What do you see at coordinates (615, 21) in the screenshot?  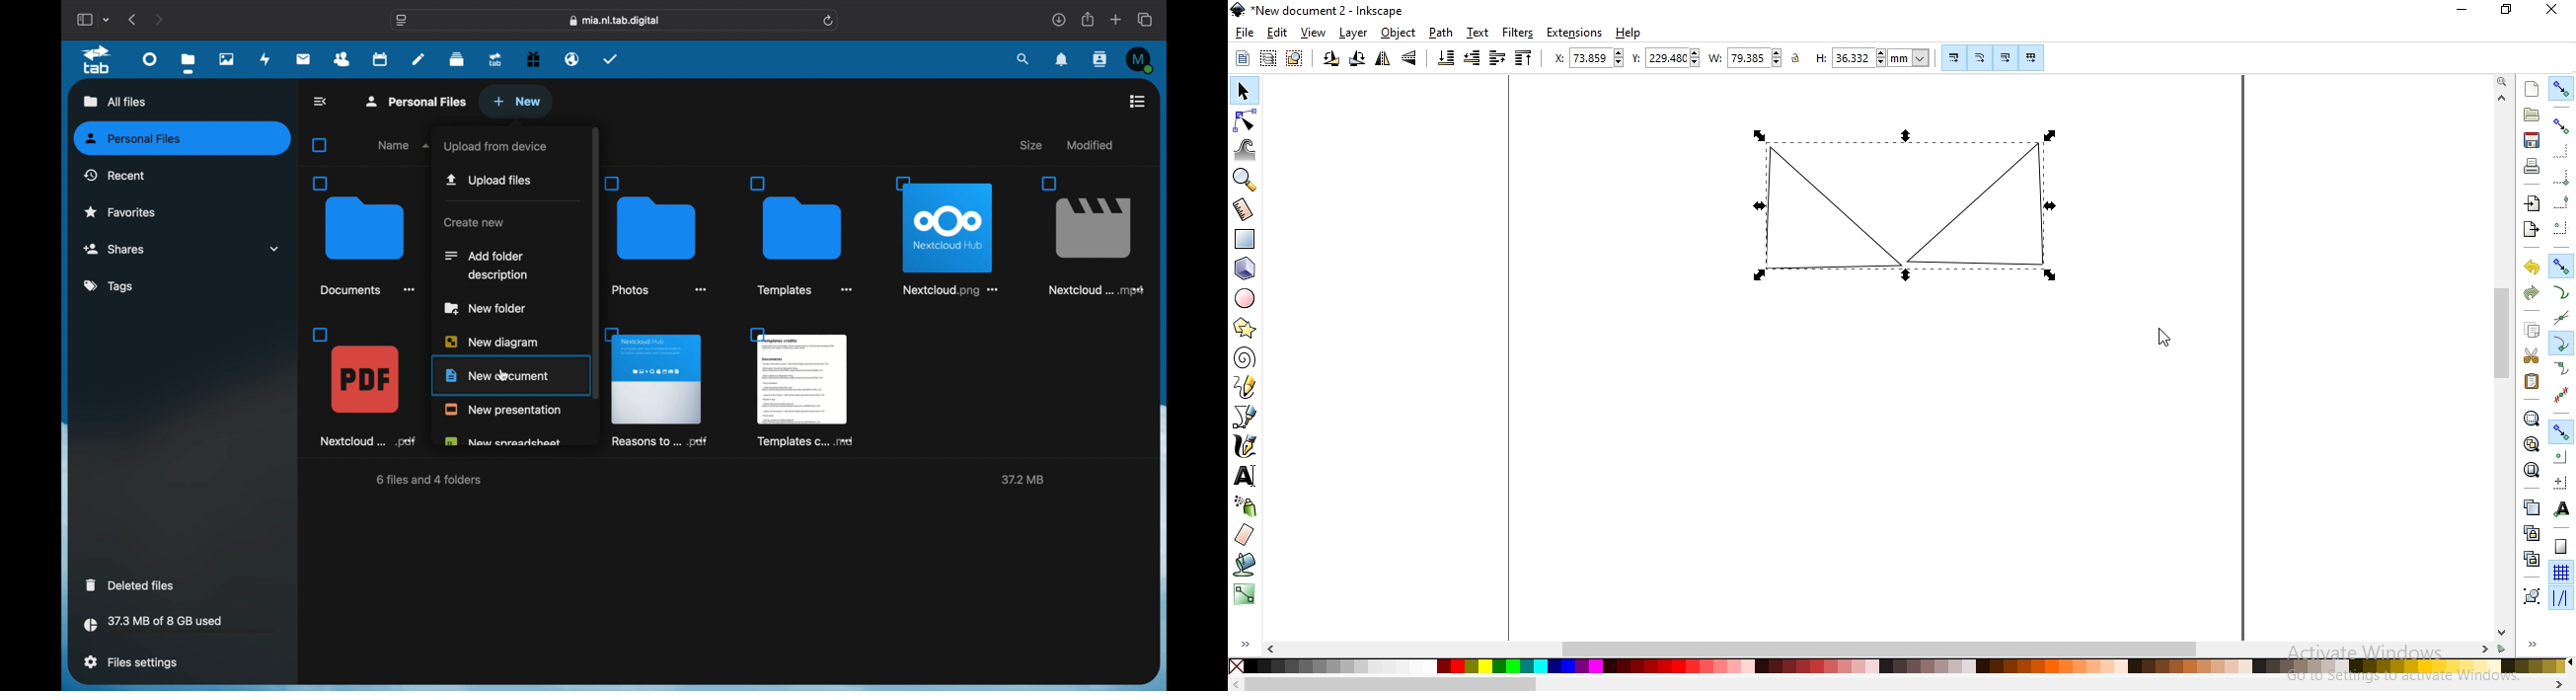 I see `web address` at bounding box center [615, 21].